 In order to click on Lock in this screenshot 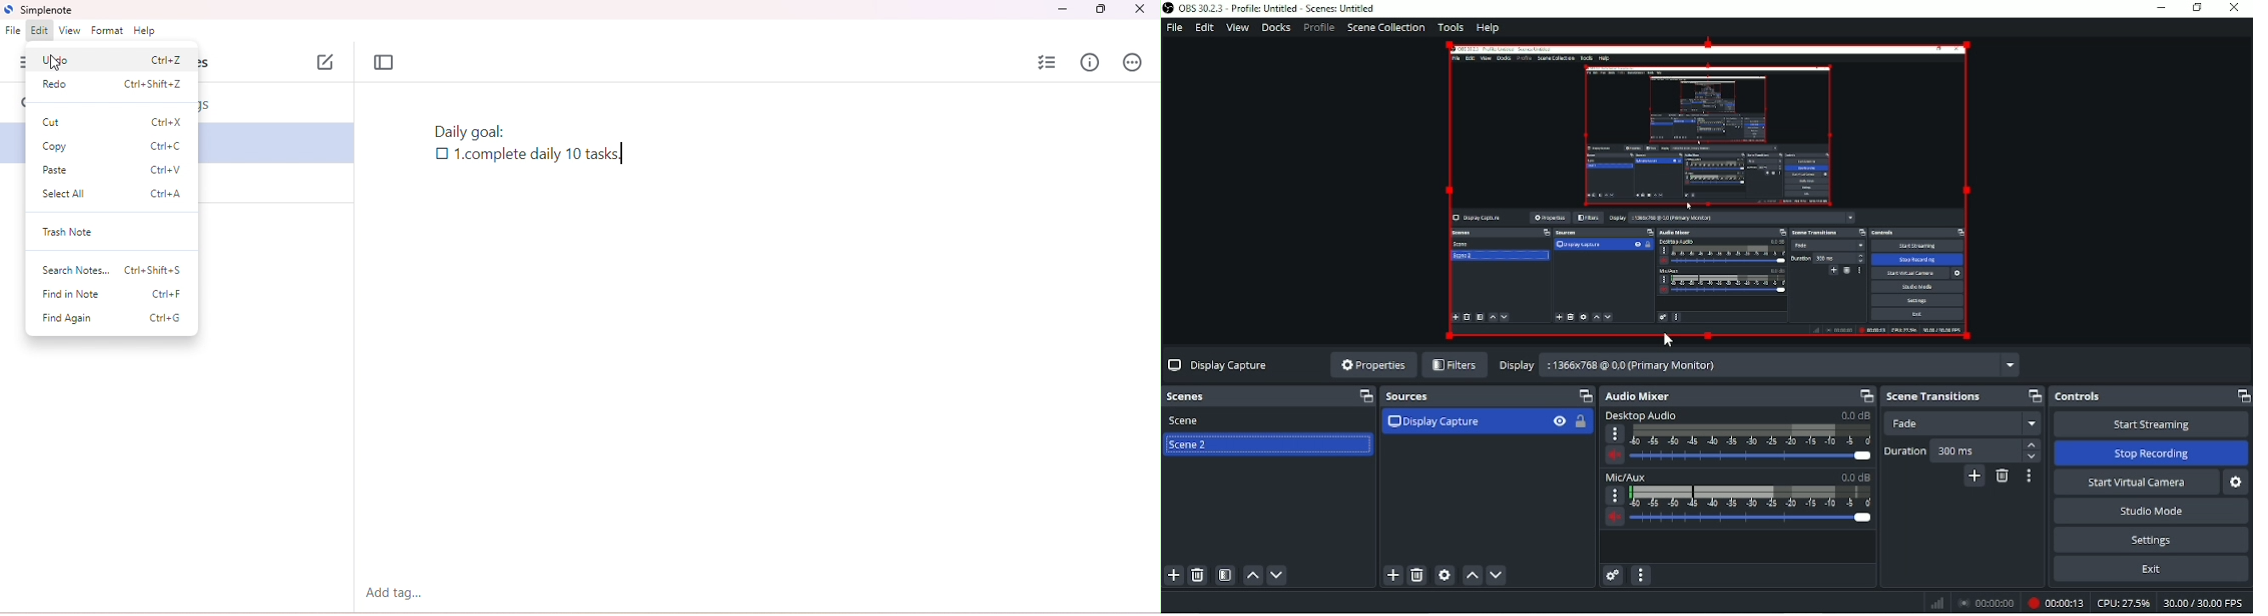, I will do `click(1584, 423)`.